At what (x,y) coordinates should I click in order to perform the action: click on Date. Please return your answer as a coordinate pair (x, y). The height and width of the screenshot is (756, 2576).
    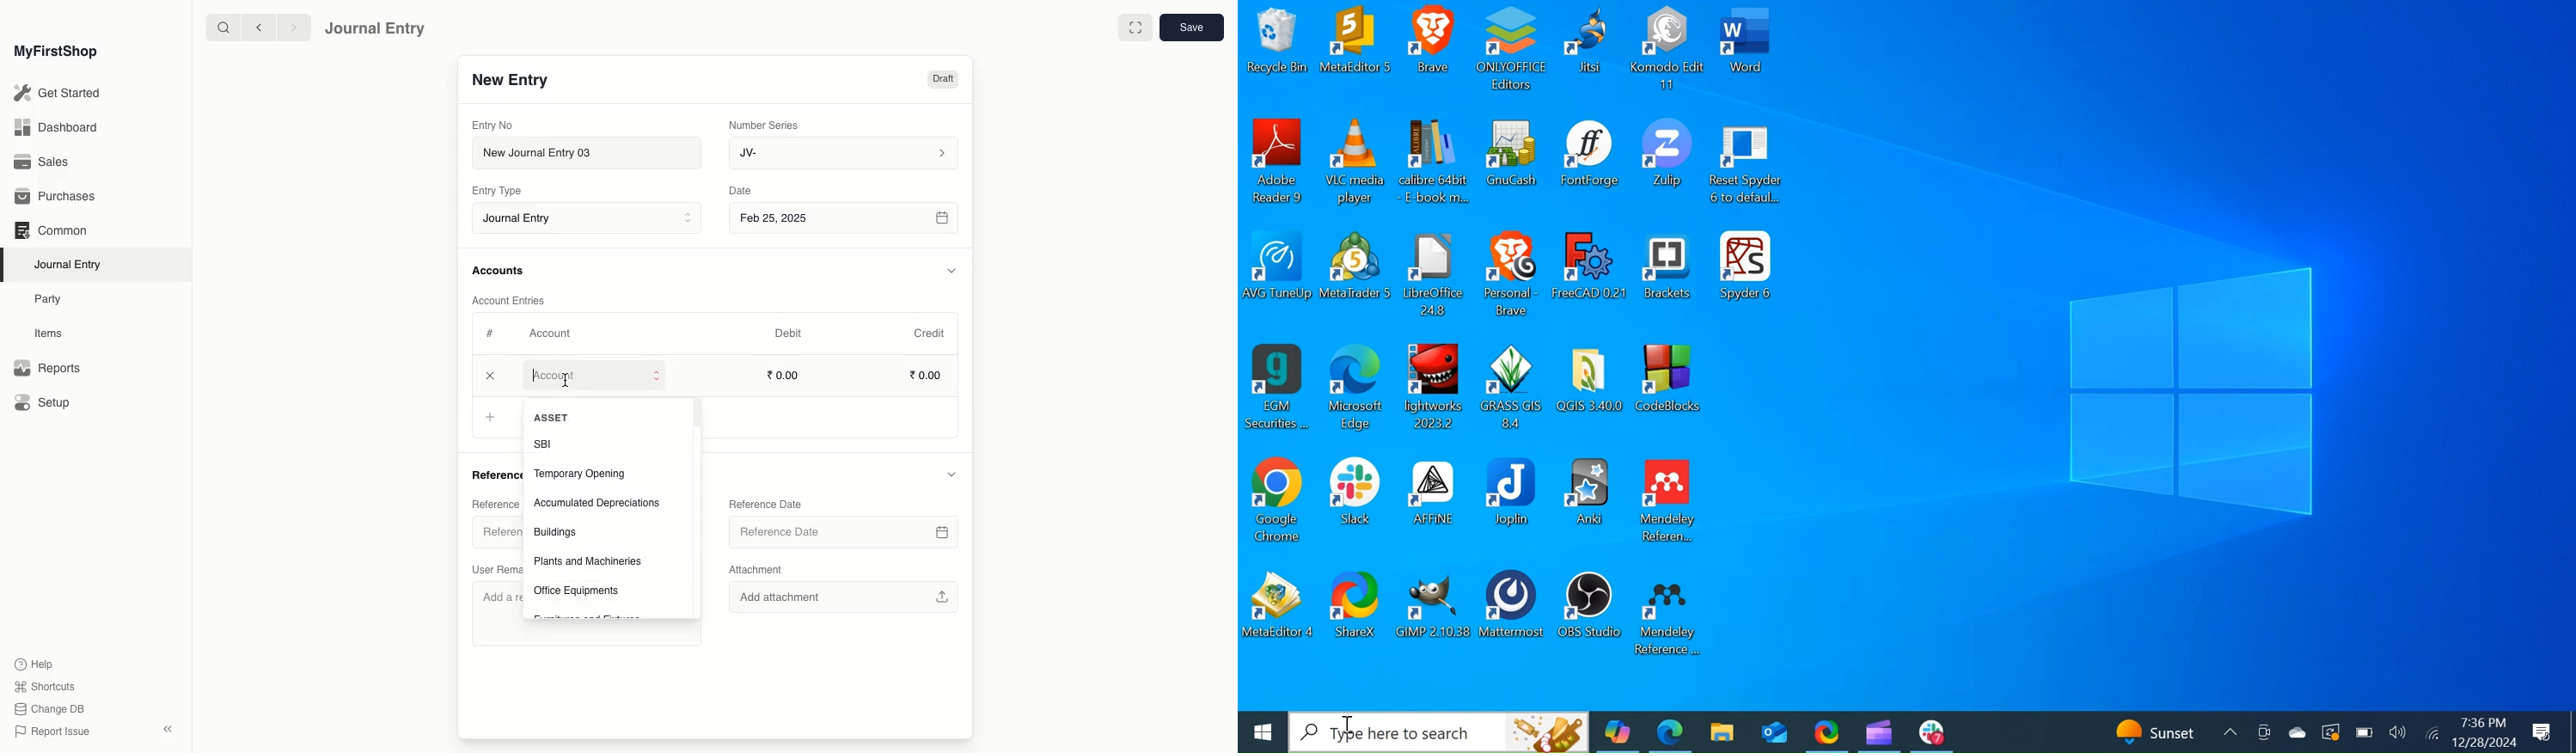
    Looking at the image, I should click on (741, 191).